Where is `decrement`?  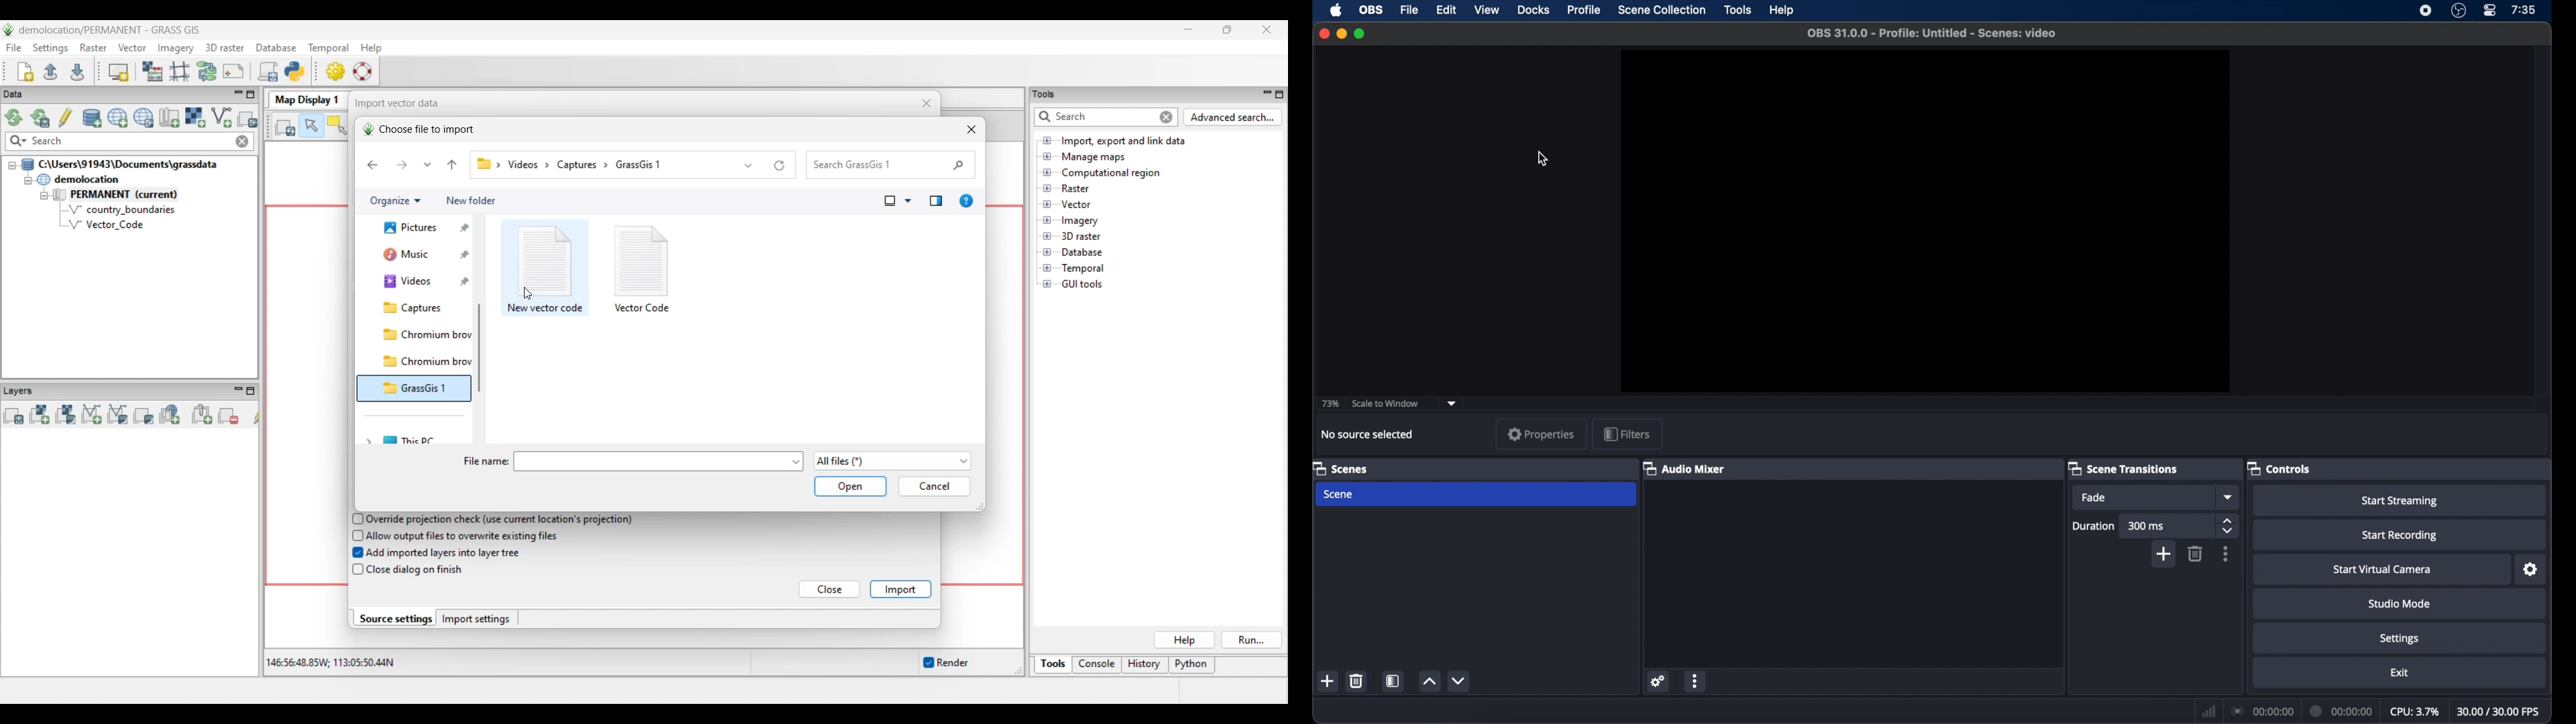
decrement is located at coordinates (1460, 682).